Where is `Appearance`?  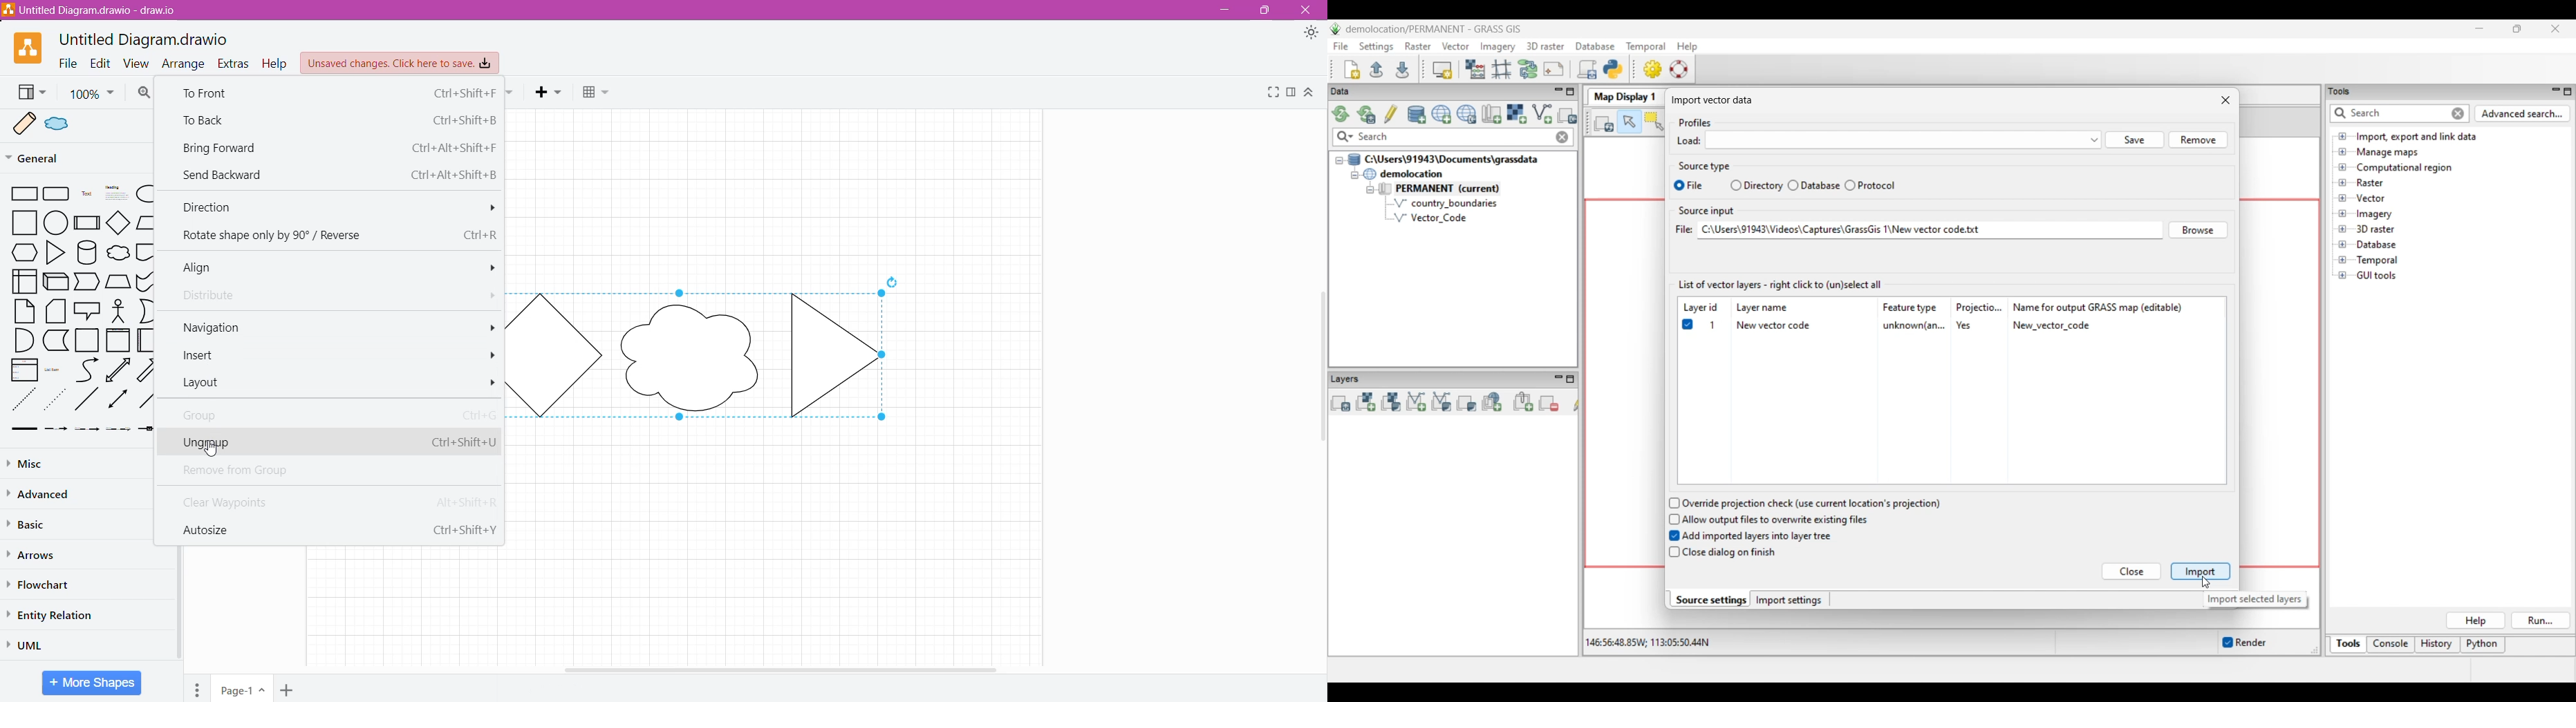
Appearance is located at coordinates (1314, 35).